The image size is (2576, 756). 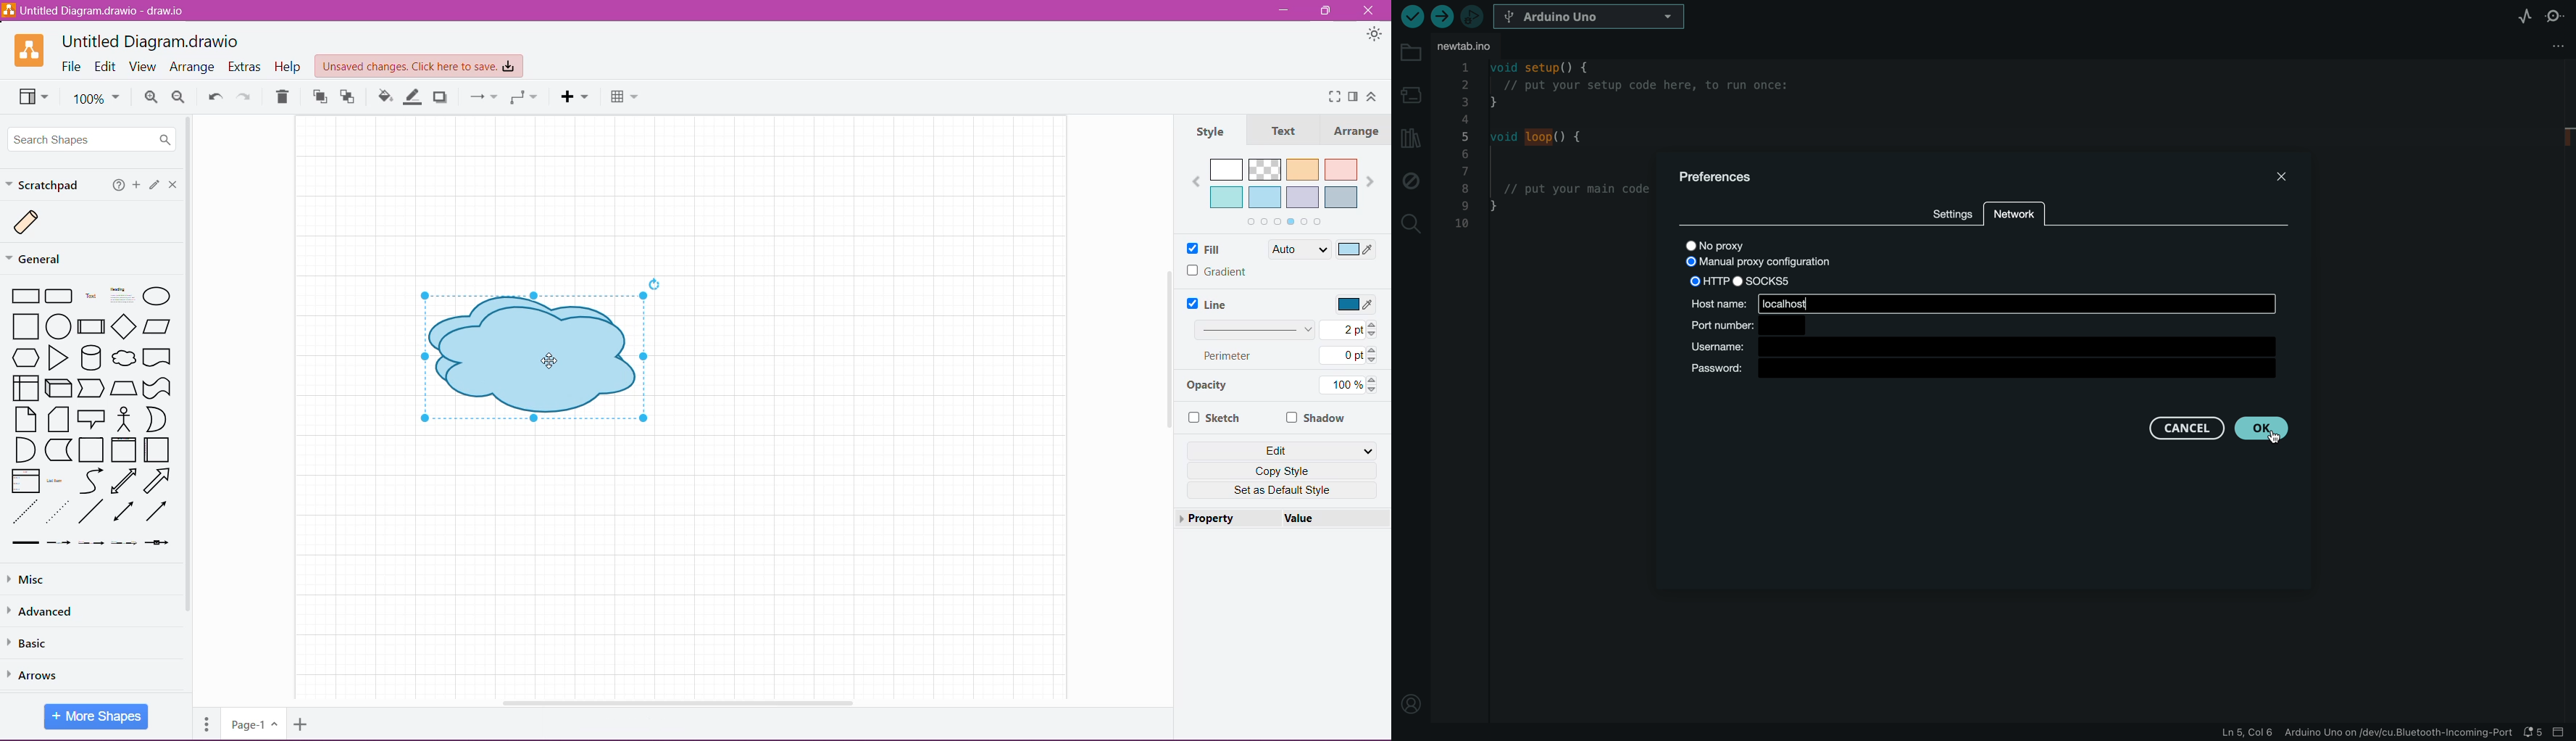 What do you see at coordinates (193, 67) in the screenshot?
I see `Arrange` at bounding box center [193, 67].